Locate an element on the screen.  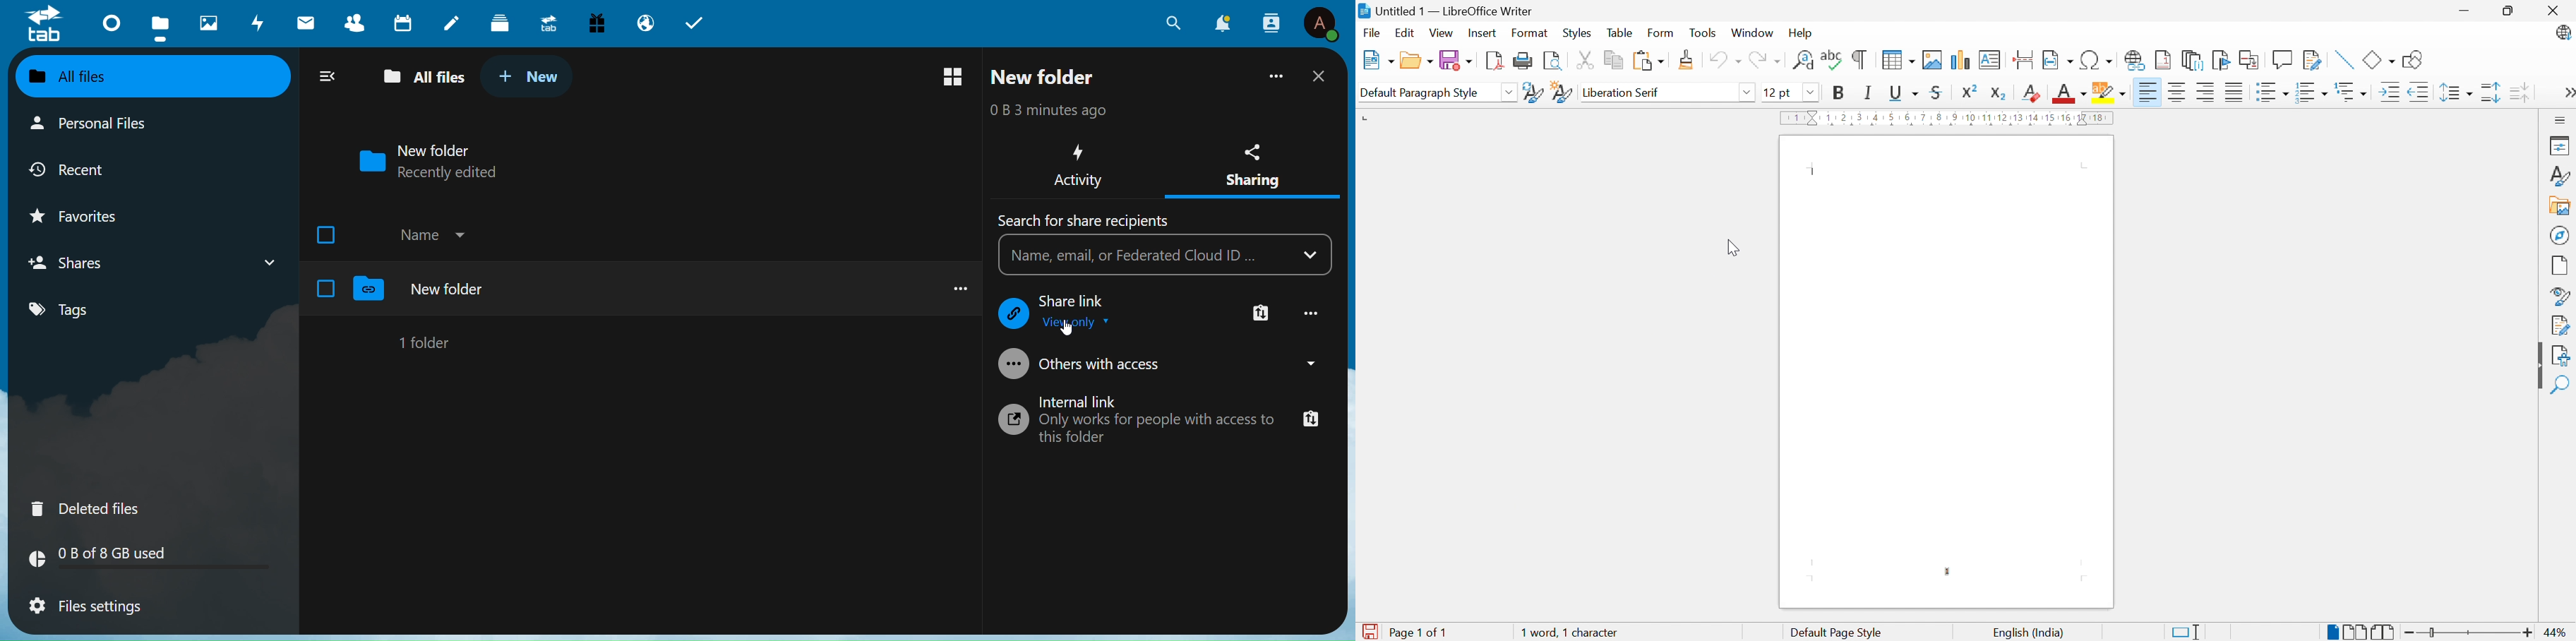
Name is located at coordinates (418, 235).